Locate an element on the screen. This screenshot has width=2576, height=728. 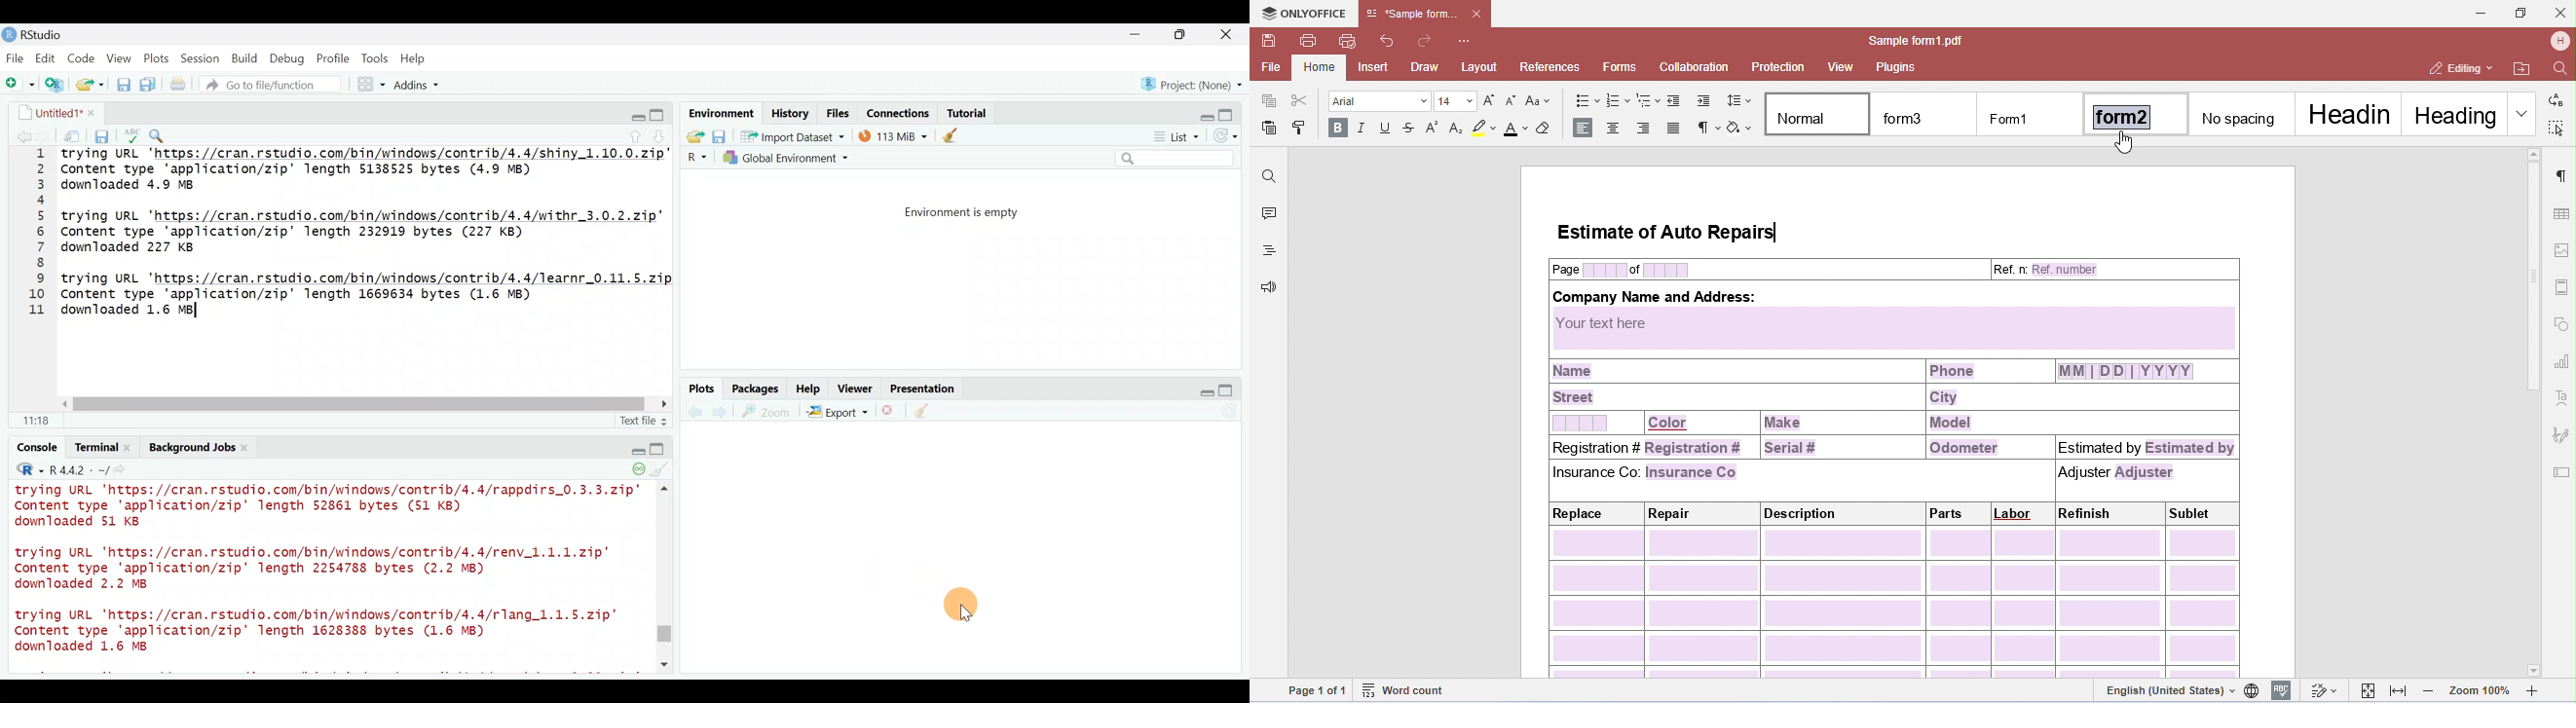
clear console is located at coordinates (655, 469).